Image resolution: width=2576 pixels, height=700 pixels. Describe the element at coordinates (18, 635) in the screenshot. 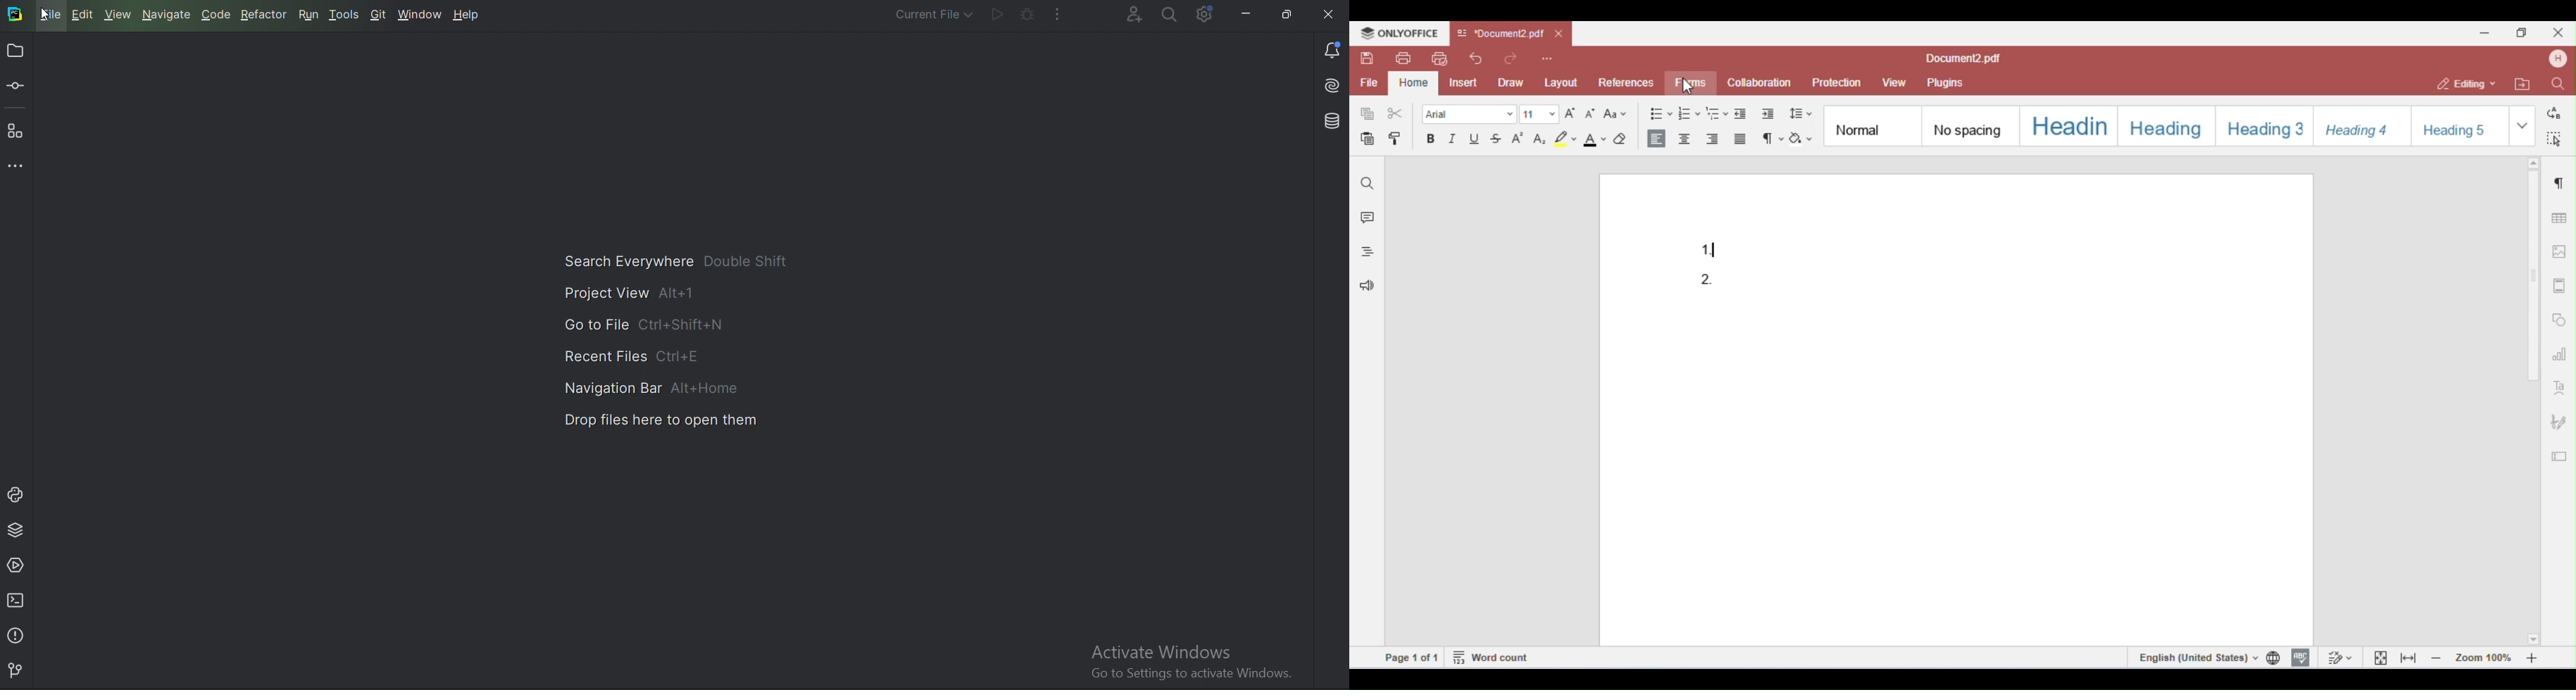

I see `Problems` at that location.